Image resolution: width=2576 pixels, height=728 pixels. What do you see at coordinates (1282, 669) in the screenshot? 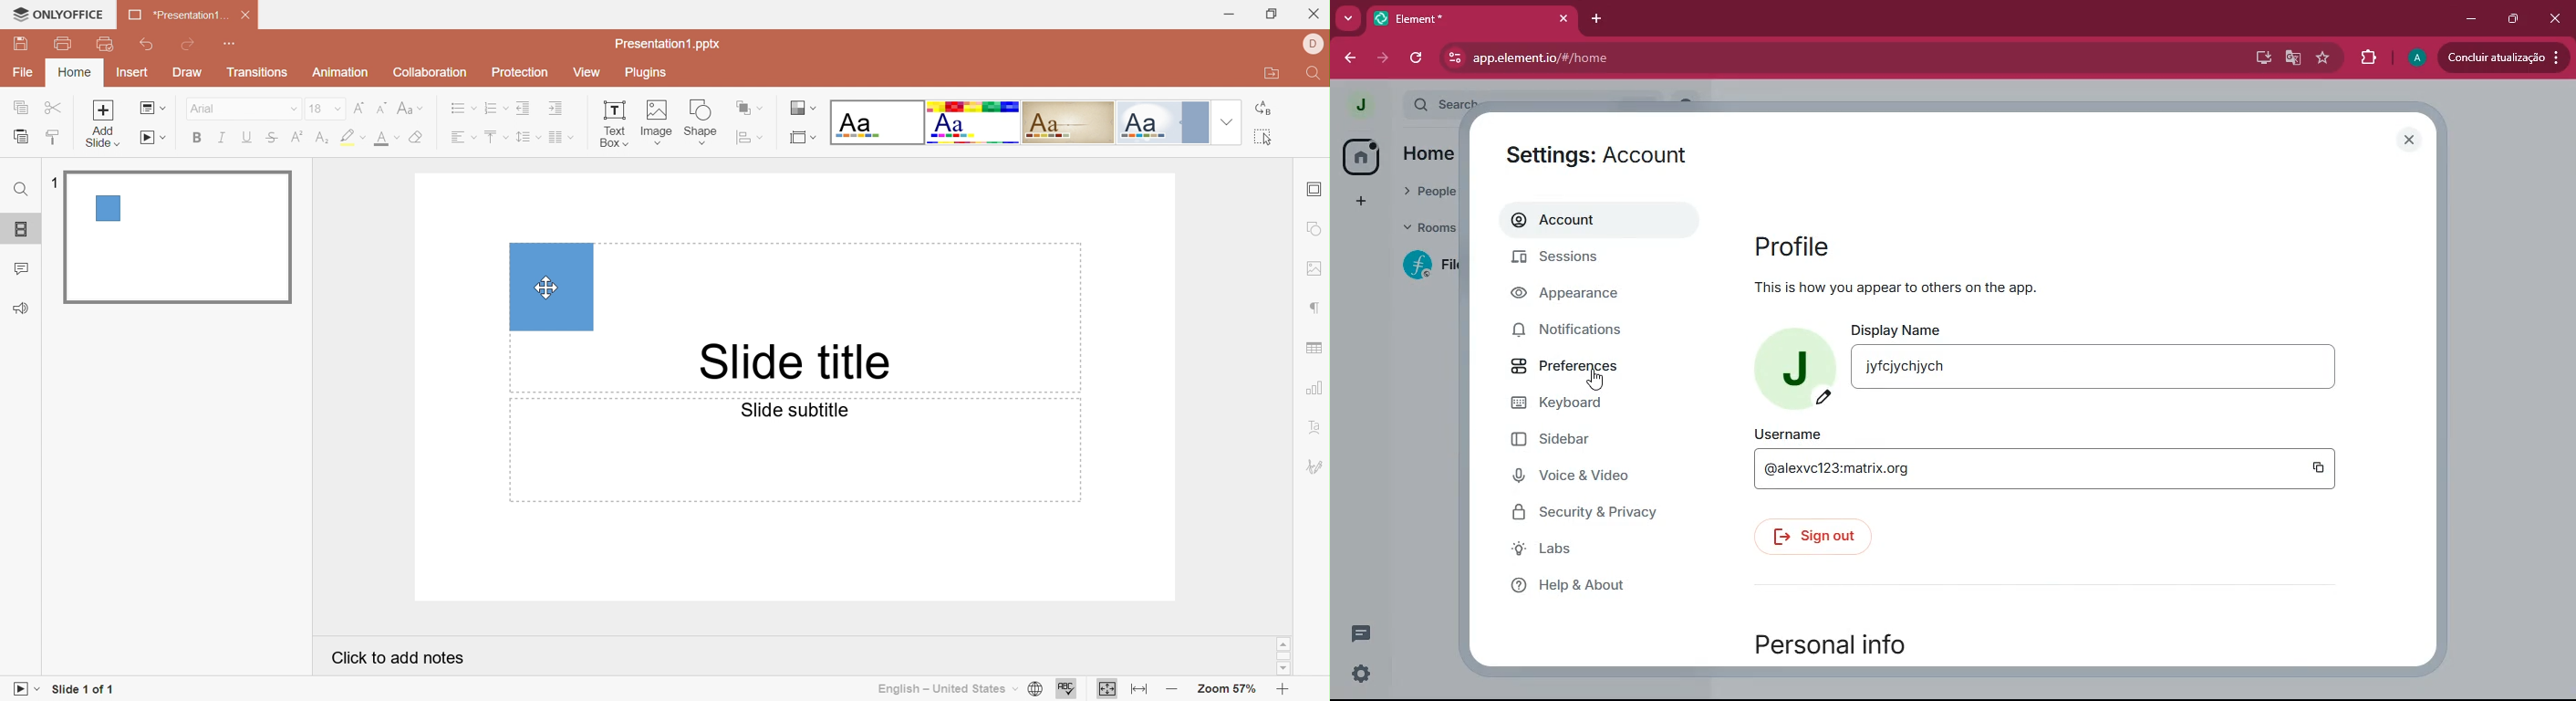
I see `Scroll down` at bounding box center [1282, 669].